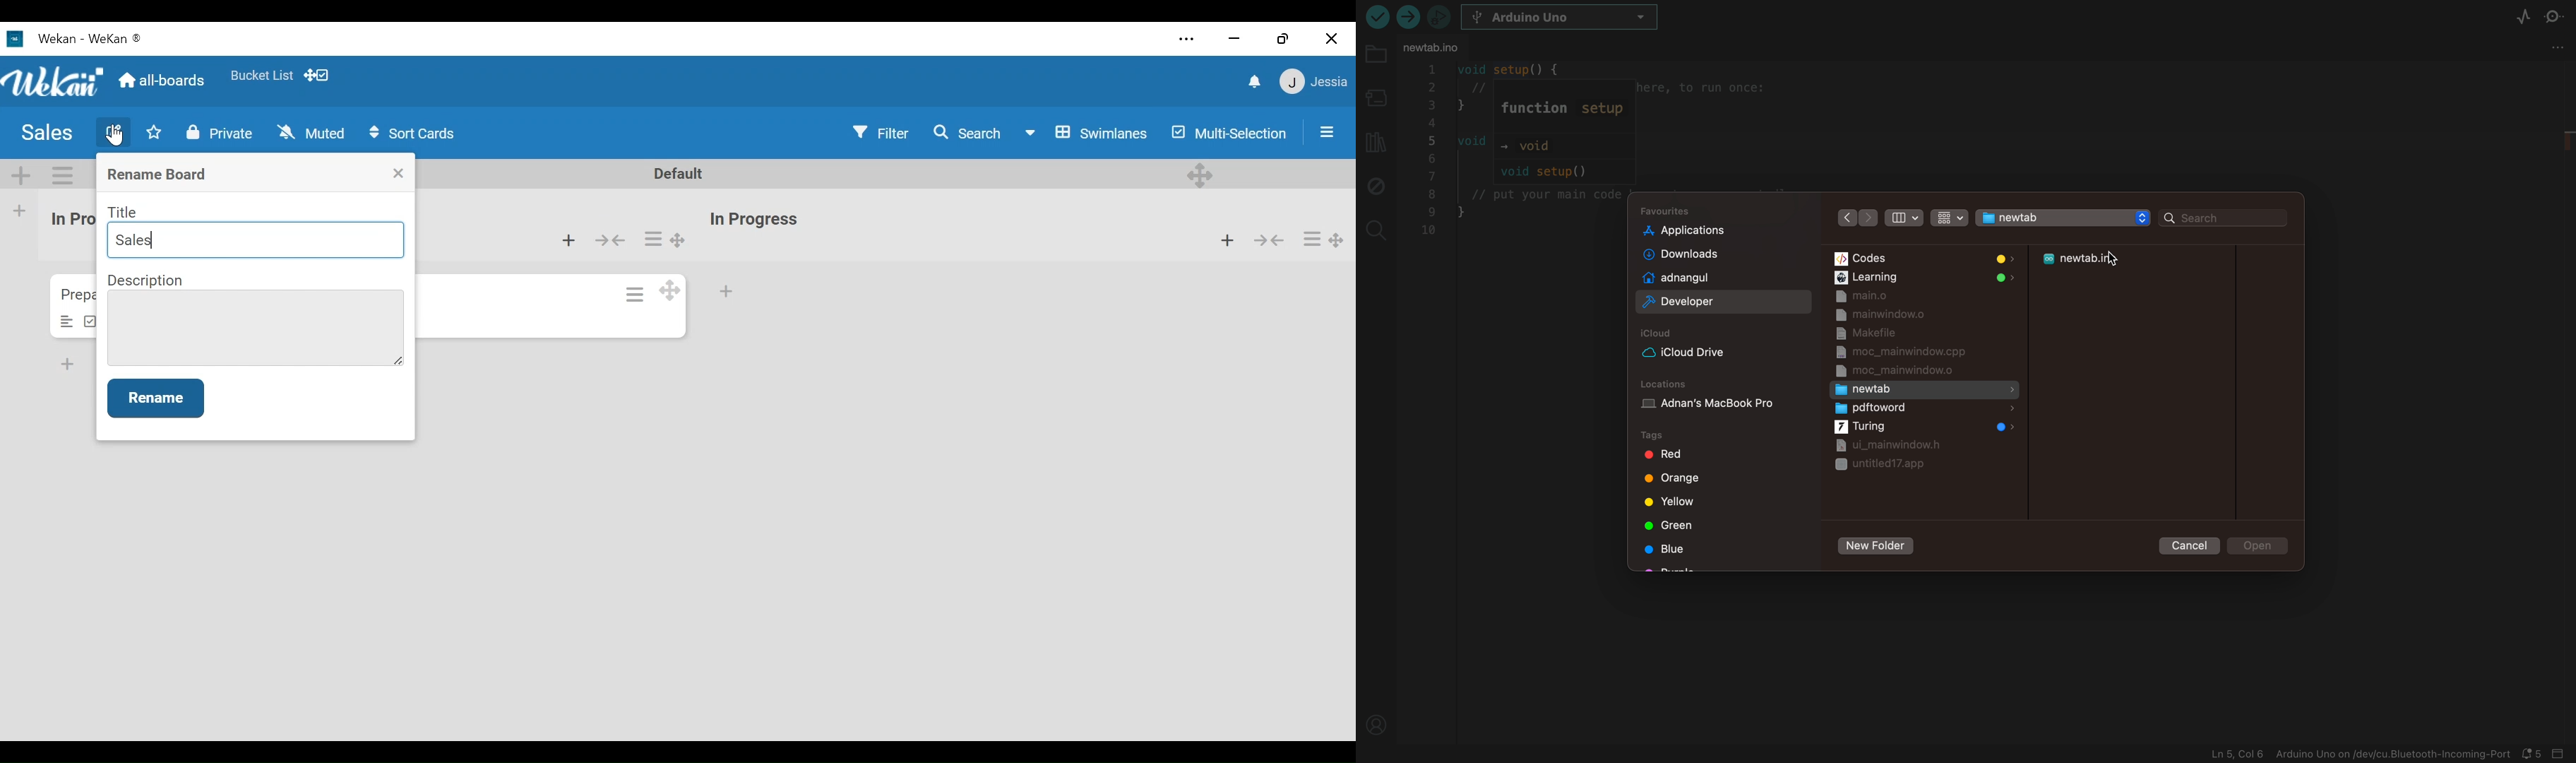 Image resolution: width=2576 pixels, height=784 pixels. I want to click on default, so click(684, 174).